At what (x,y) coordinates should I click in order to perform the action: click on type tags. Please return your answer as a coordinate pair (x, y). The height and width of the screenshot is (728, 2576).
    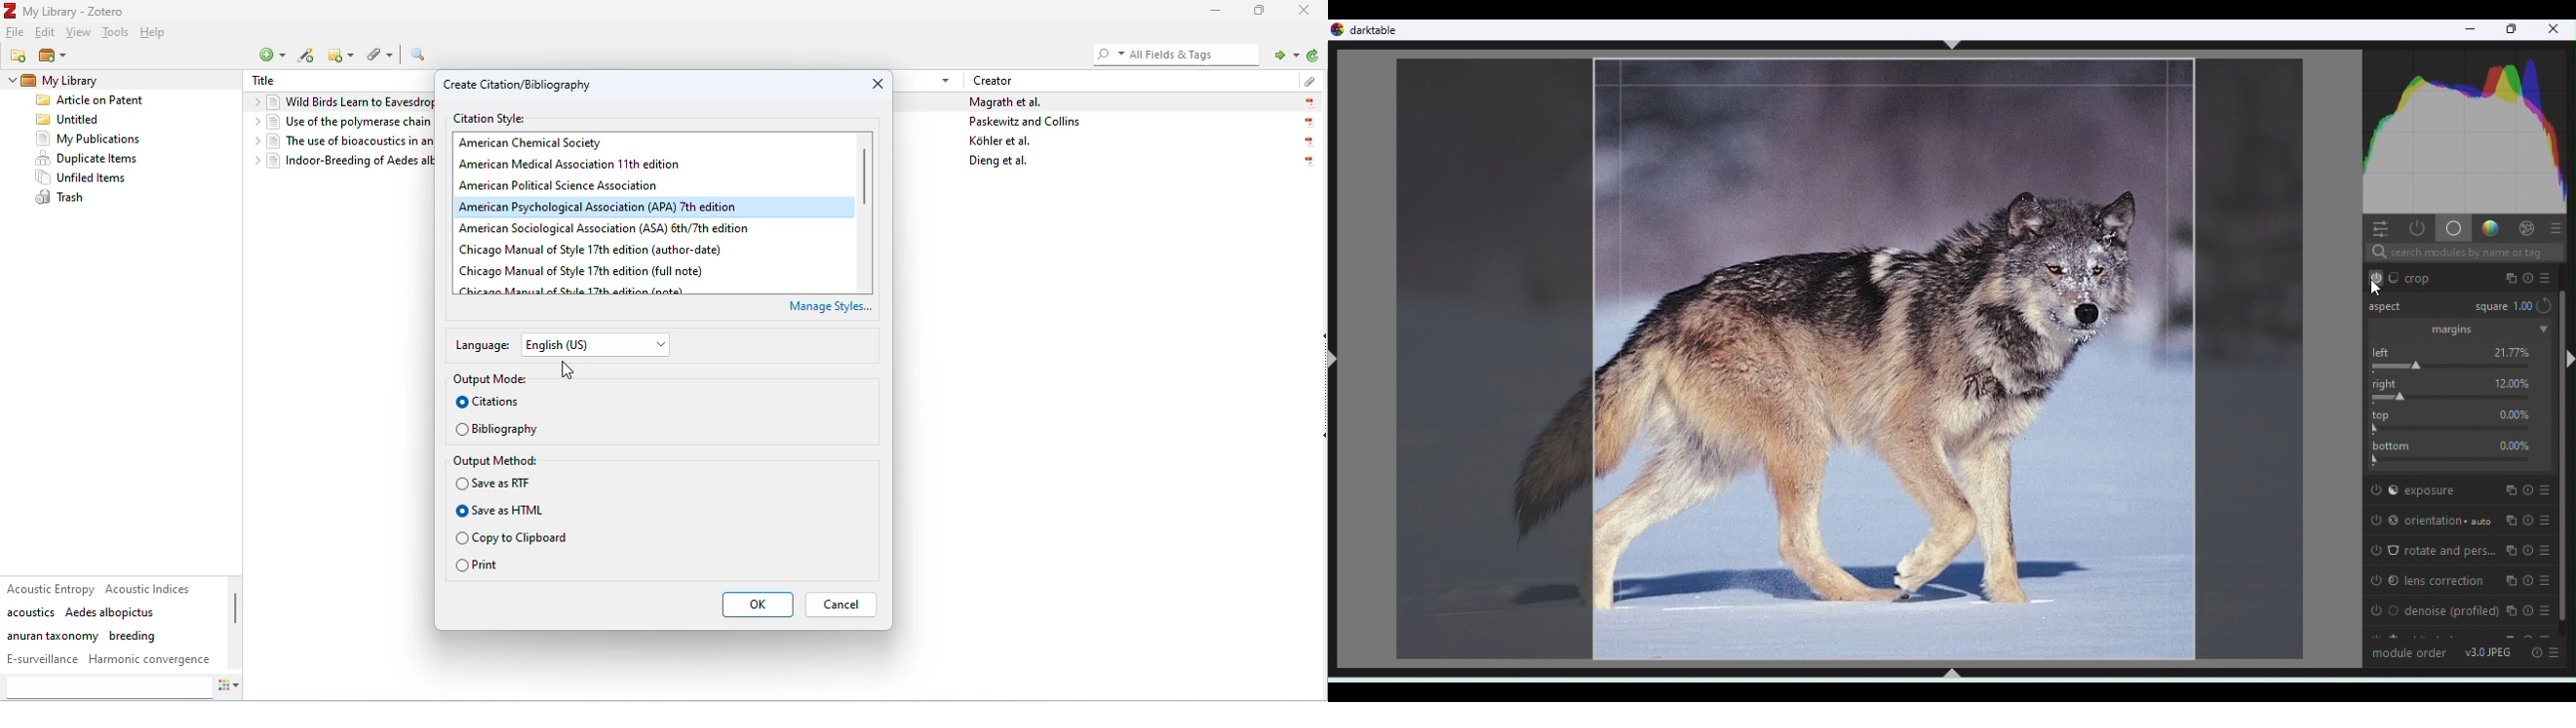
    Looking at the image, I should click on (108, 687).